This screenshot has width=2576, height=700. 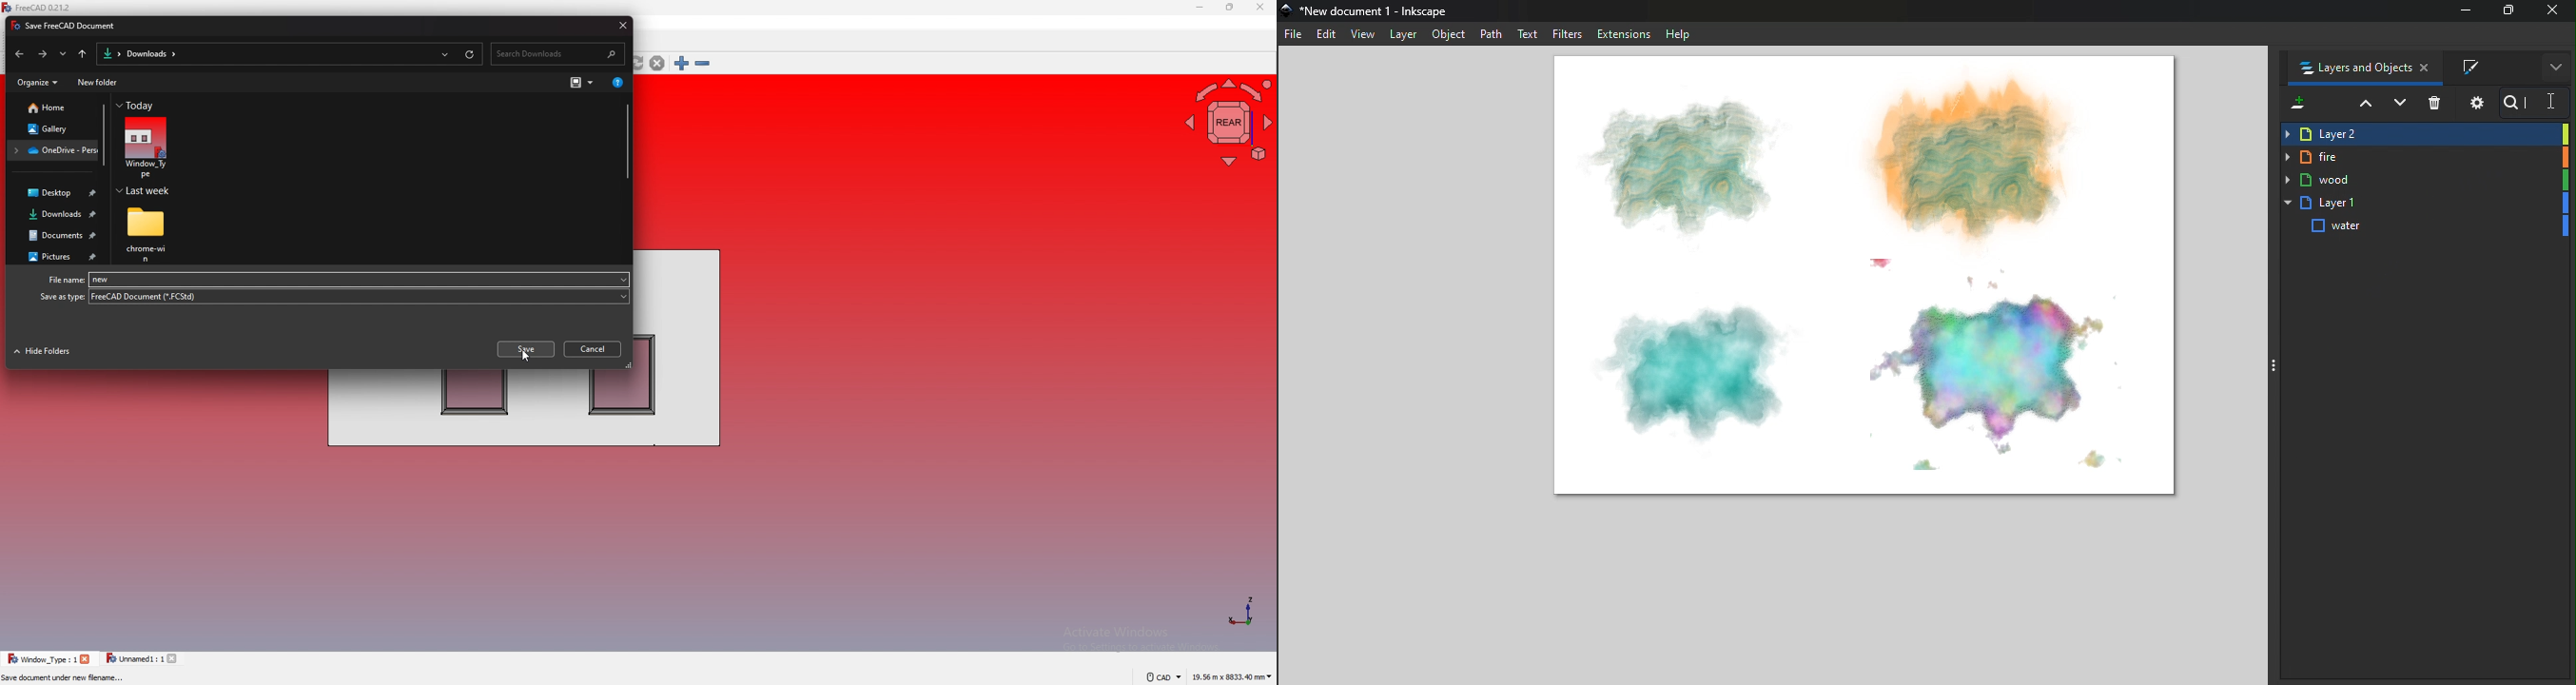 I want to click on Filters, so click(x=1569, y=33).